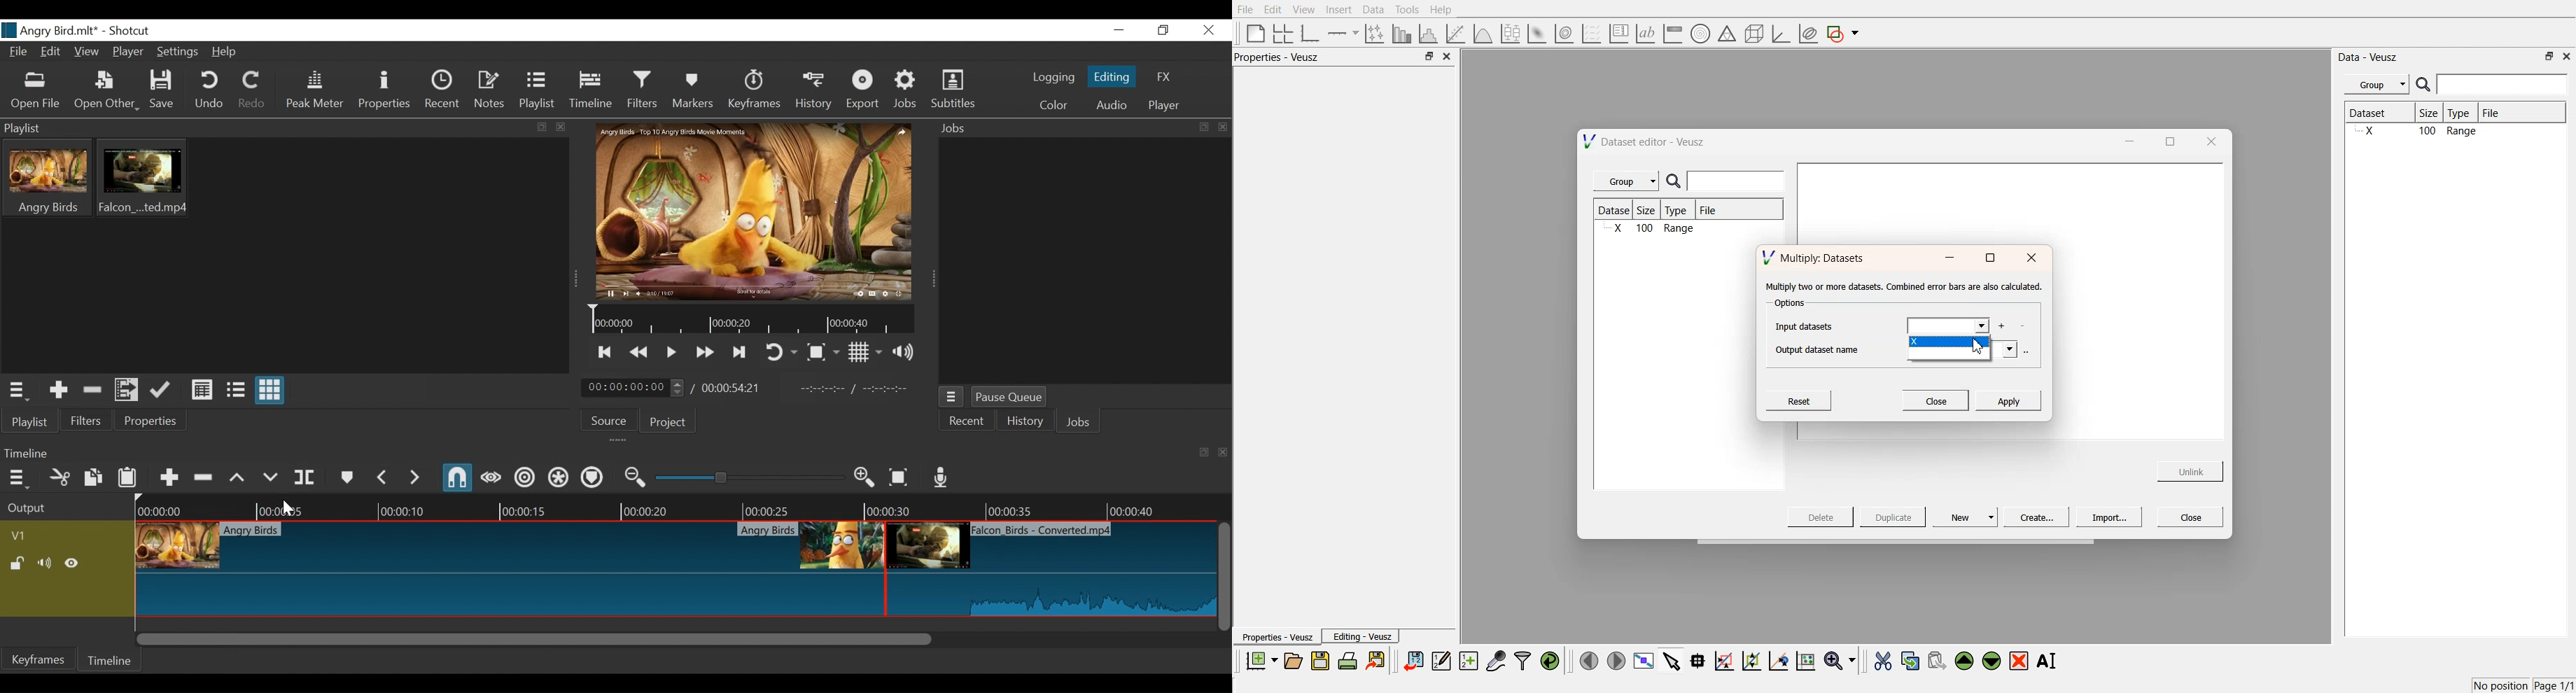 The width and height of the screenshot is (2576, 700). What do you see at coordinates (1723, 659) in the screenshot?
I see `draw a rectangle on zoom graph axes` at bounding box center [1723, 659].